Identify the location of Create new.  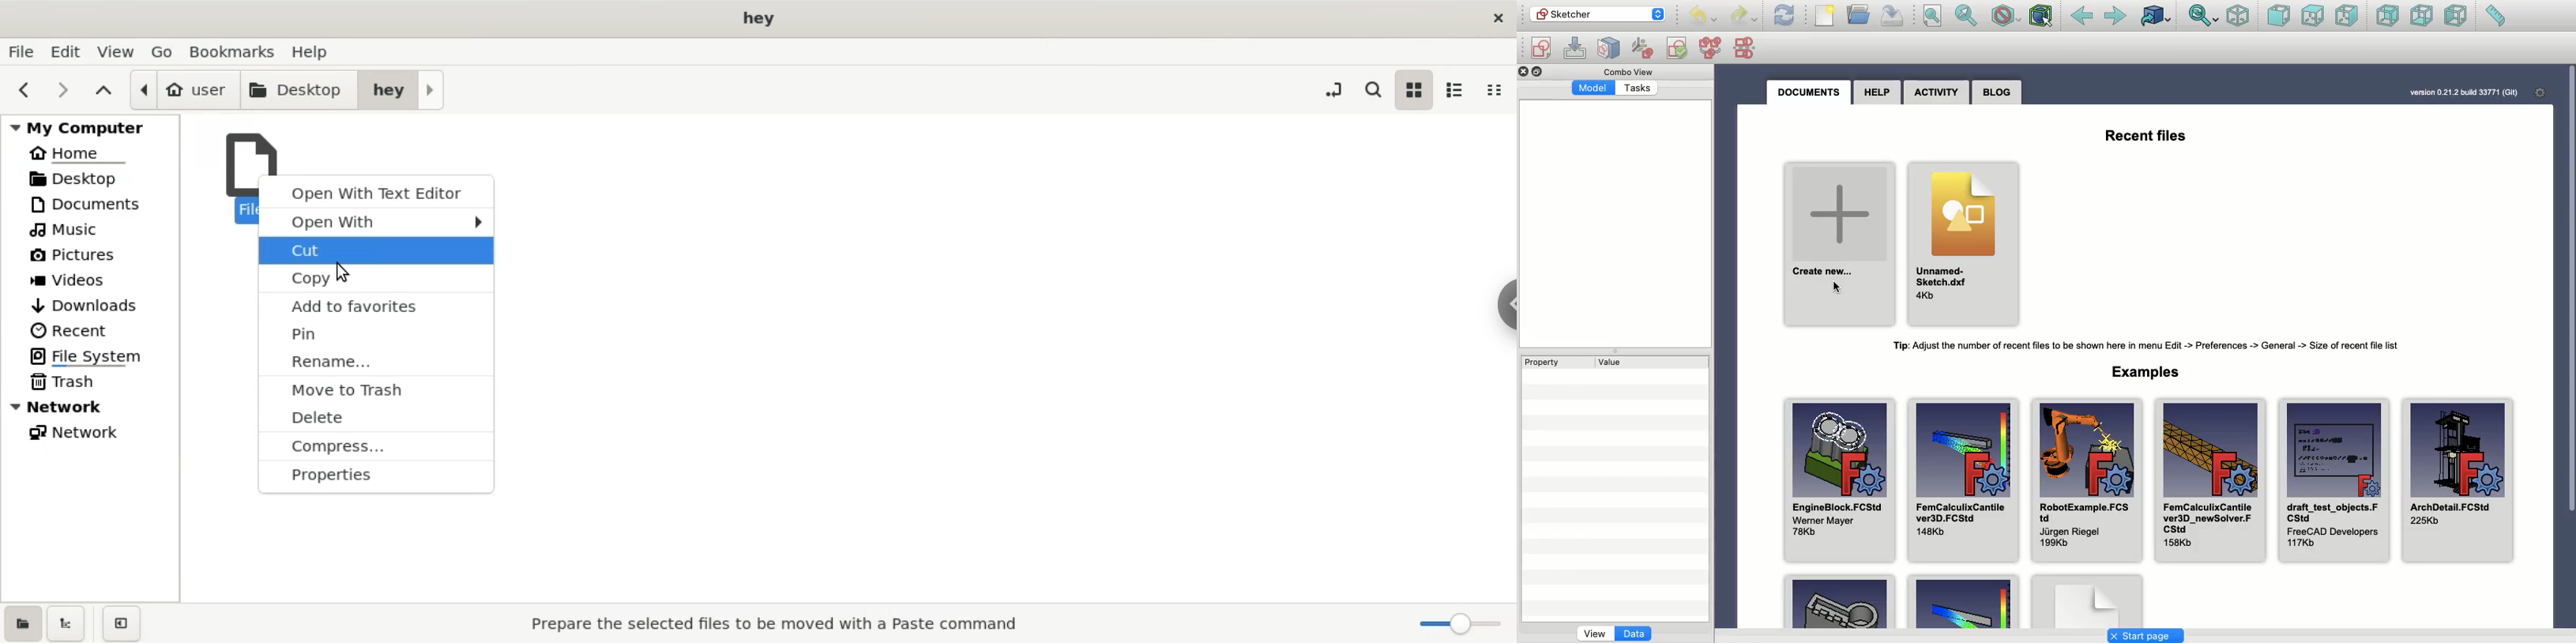
(1841, 244).